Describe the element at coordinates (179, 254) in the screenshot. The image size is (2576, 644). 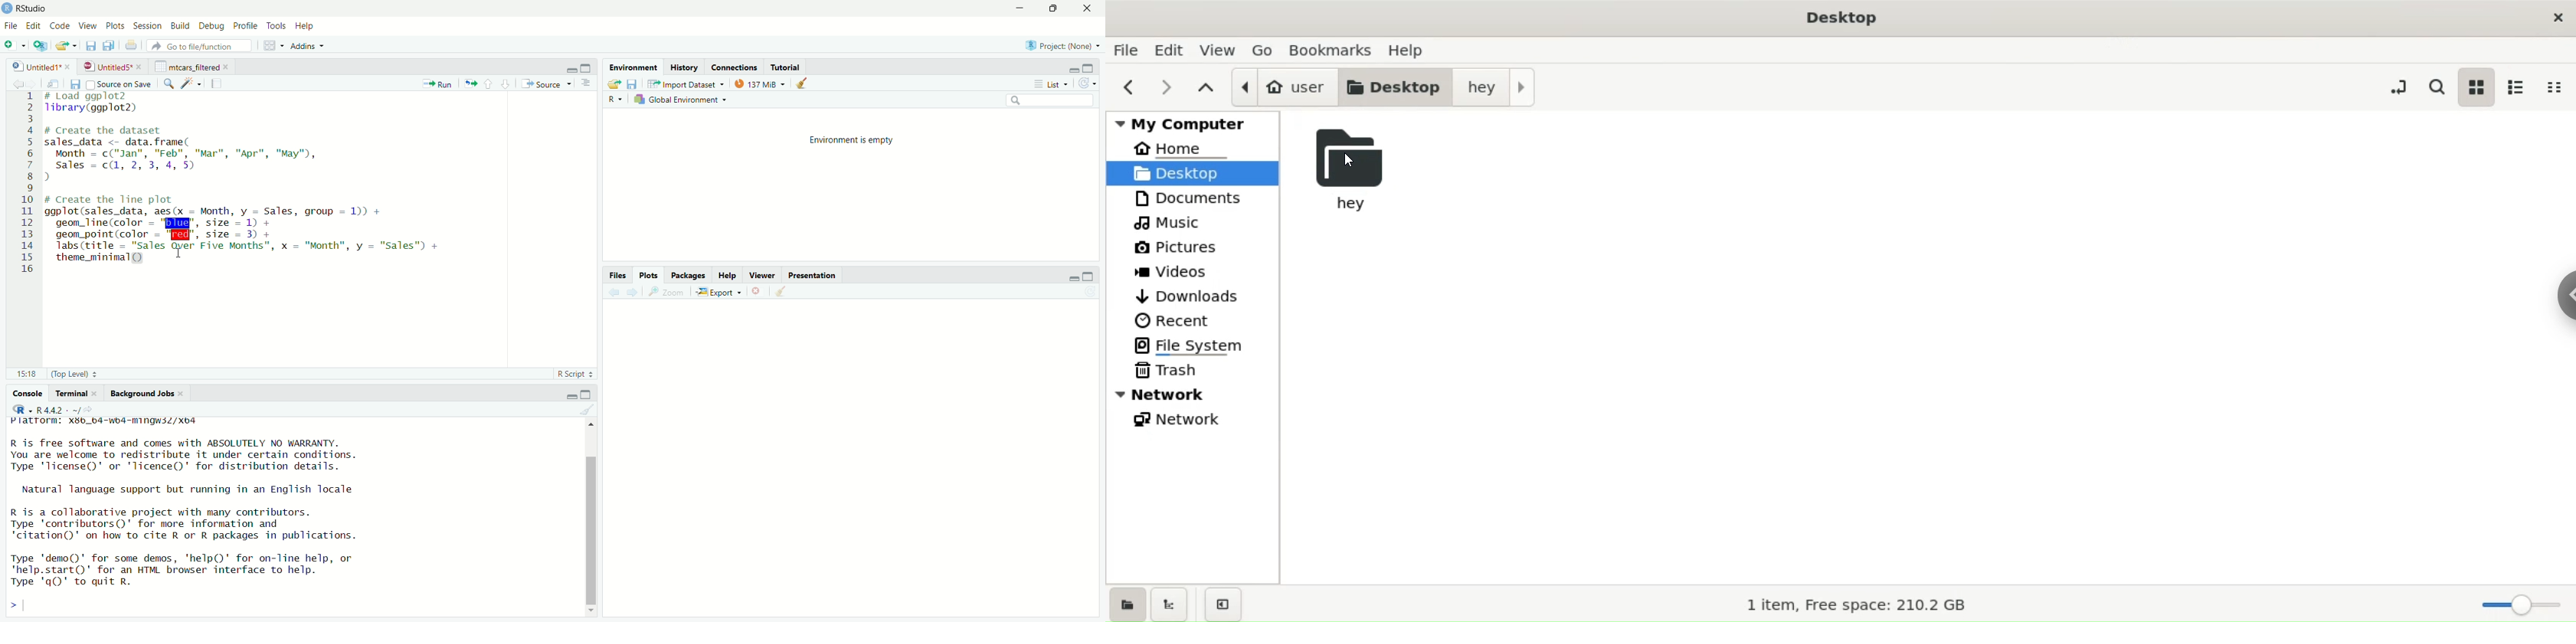
I see `cursor` at that location.